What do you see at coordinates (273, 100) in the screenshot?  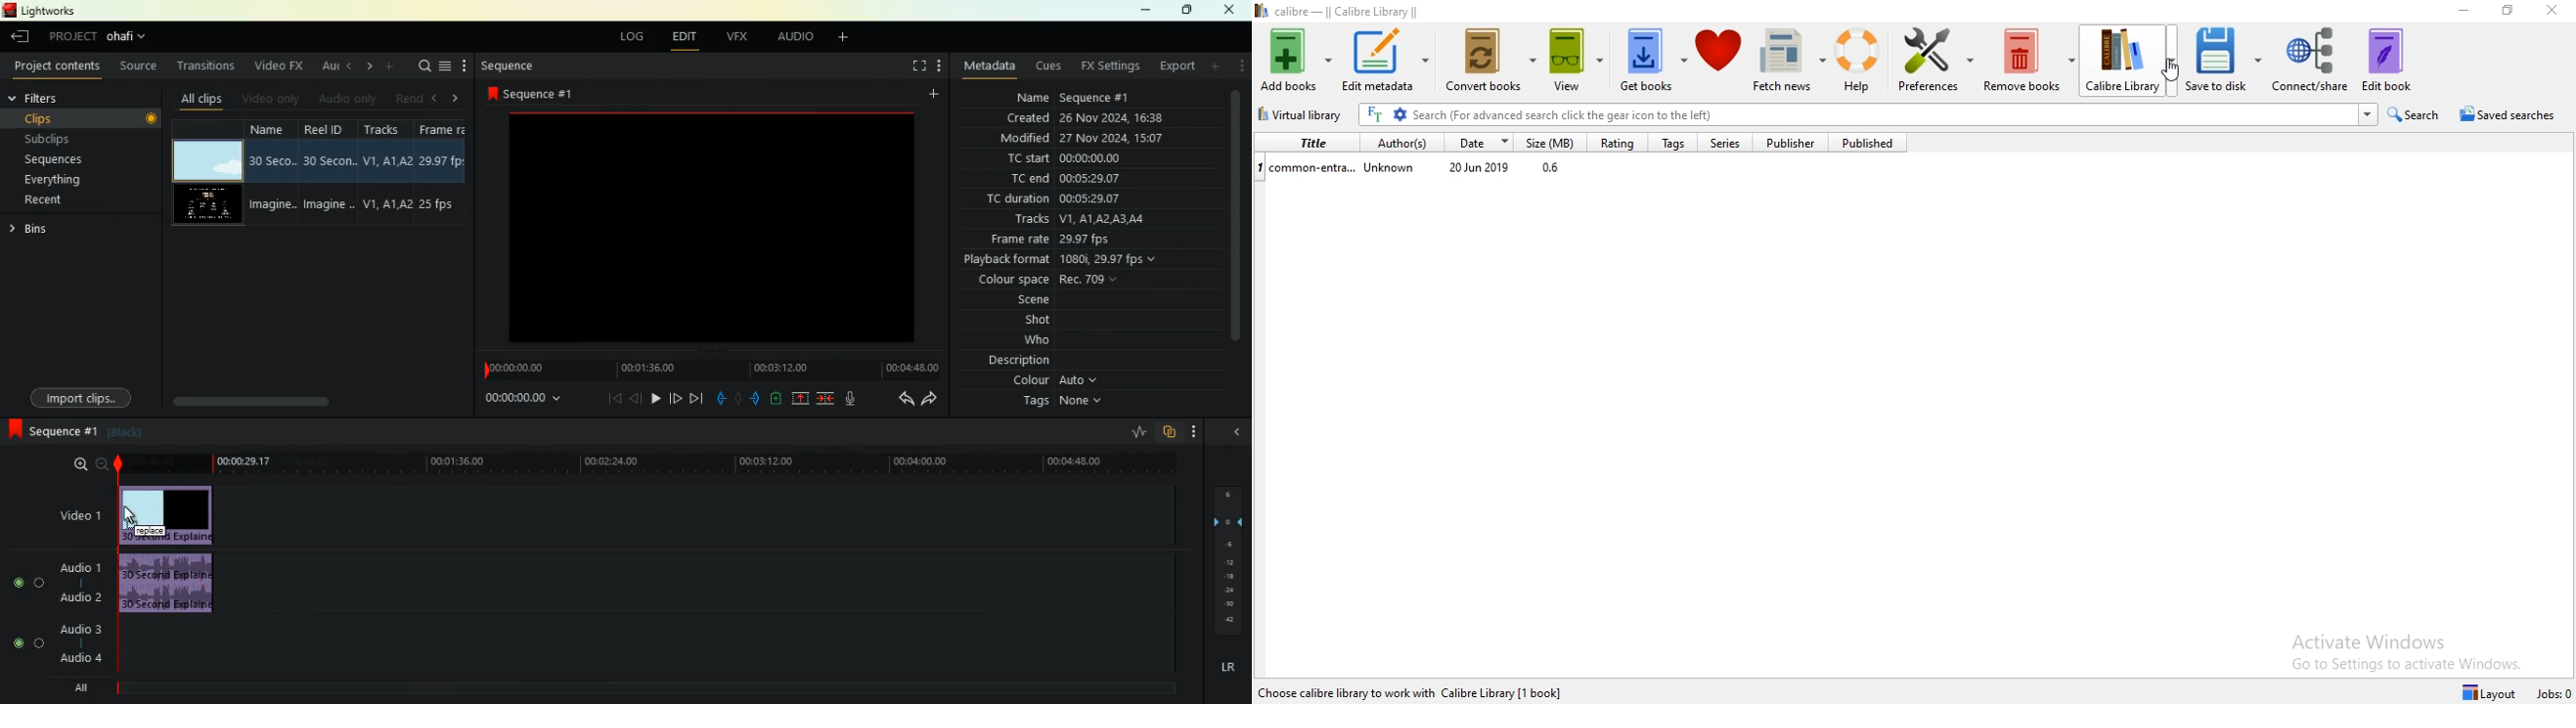 I see `videos only` at bounding box center [273, 100].